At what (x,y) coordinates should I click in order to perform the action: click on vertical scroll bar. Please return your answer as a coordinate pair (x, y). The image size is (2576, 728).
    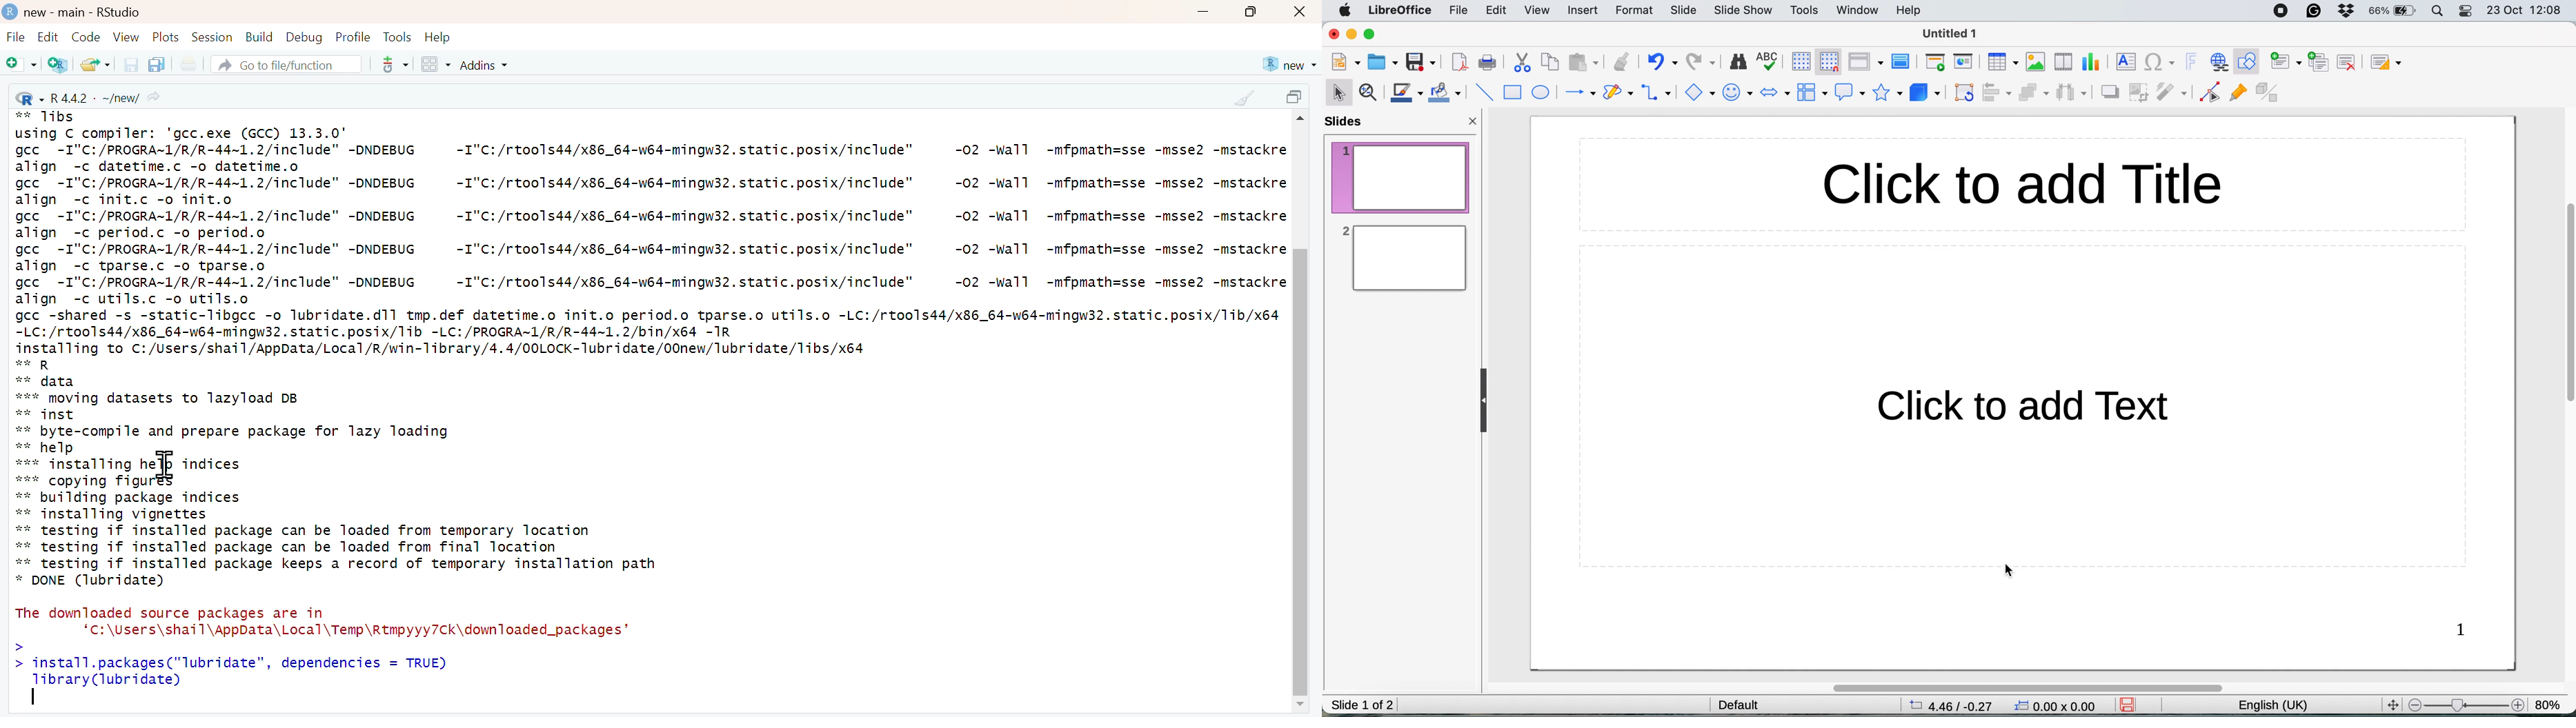
    Looking at the image, I should click on (2565, 313).